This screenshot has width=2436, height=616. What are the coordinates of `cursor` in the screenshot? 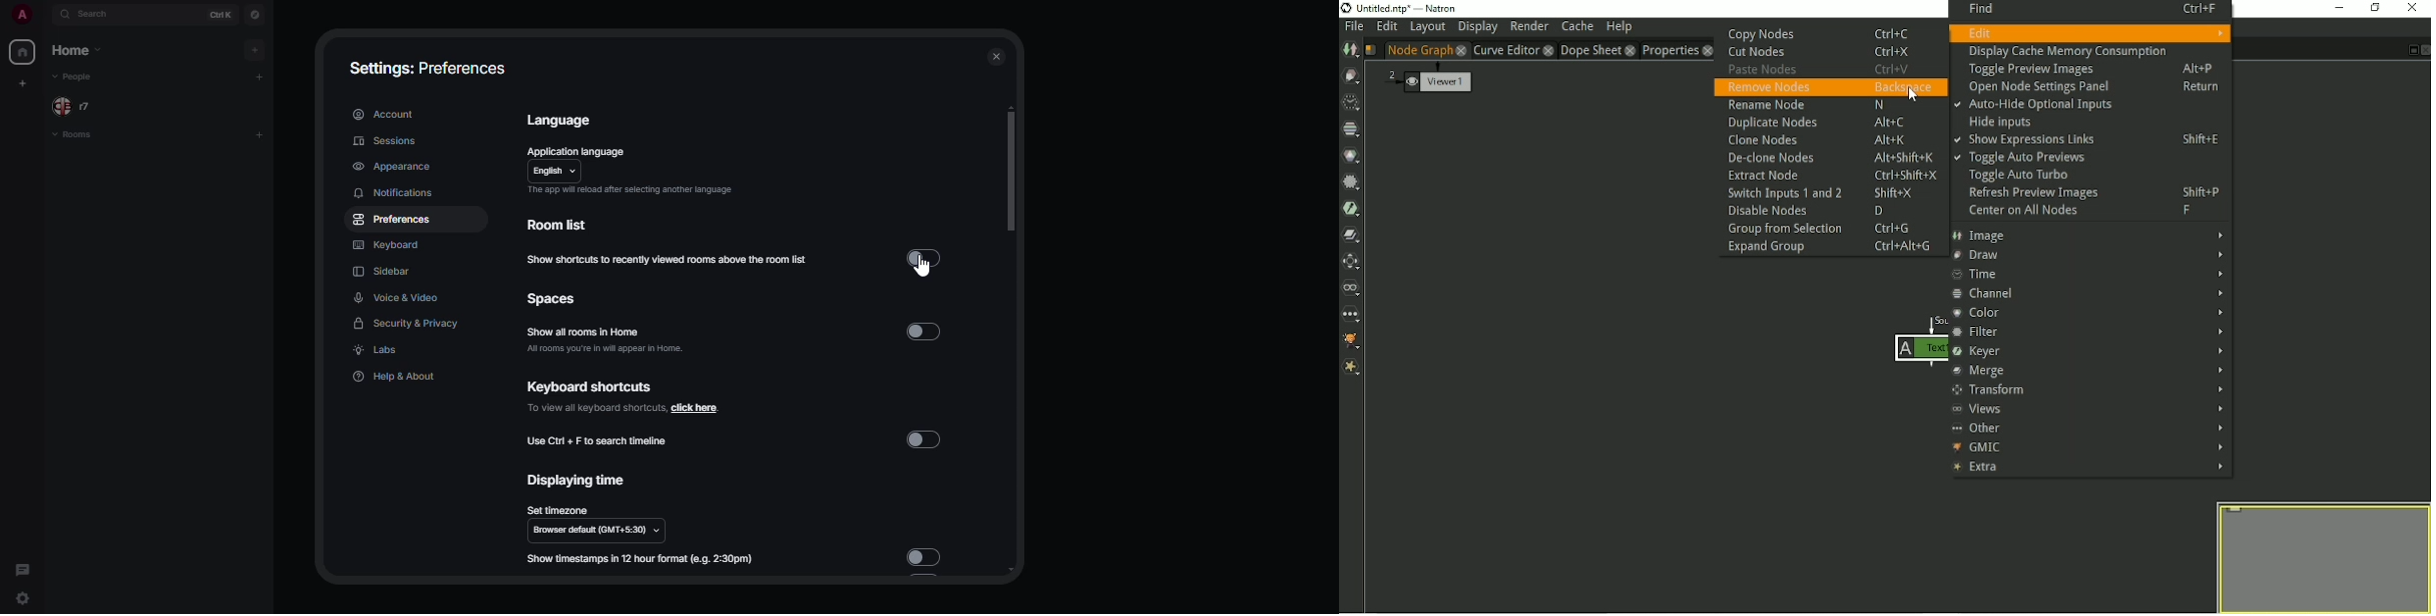 It's located at (926, 273).